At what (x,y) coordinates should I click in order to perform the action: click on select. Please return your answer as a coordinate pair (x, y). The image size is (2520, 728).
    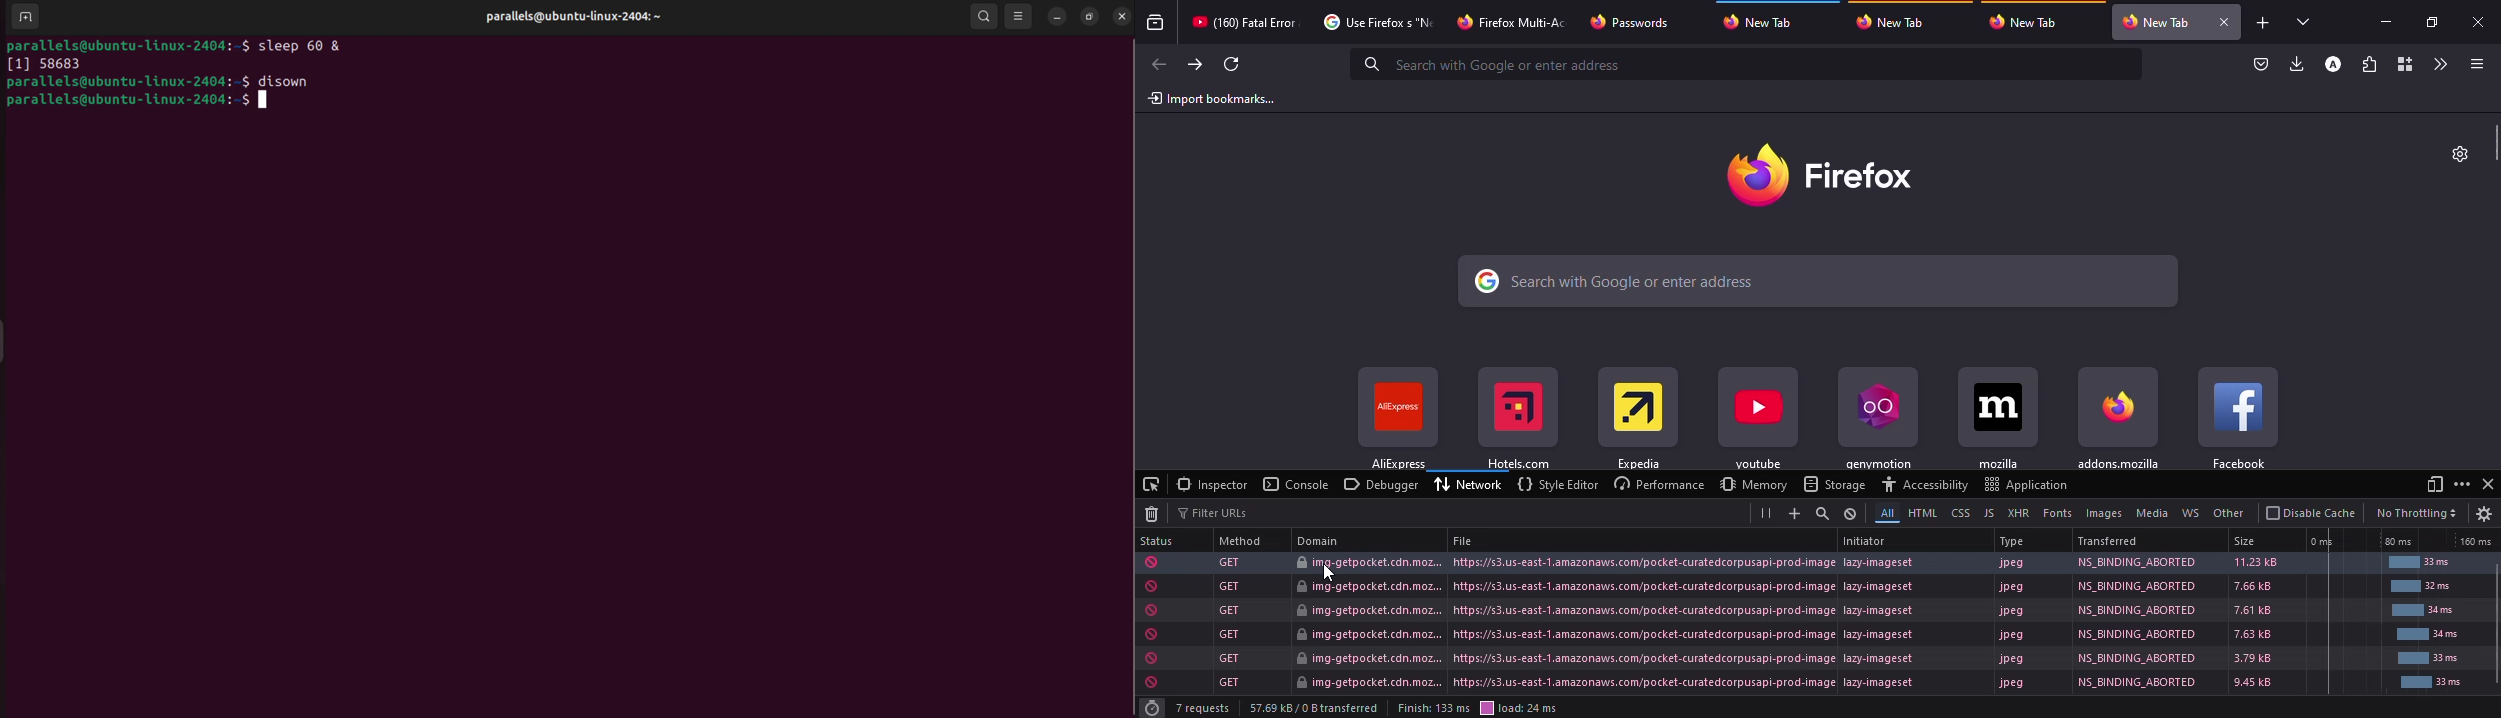
    Looking at the image, I should click on (1151, 484).